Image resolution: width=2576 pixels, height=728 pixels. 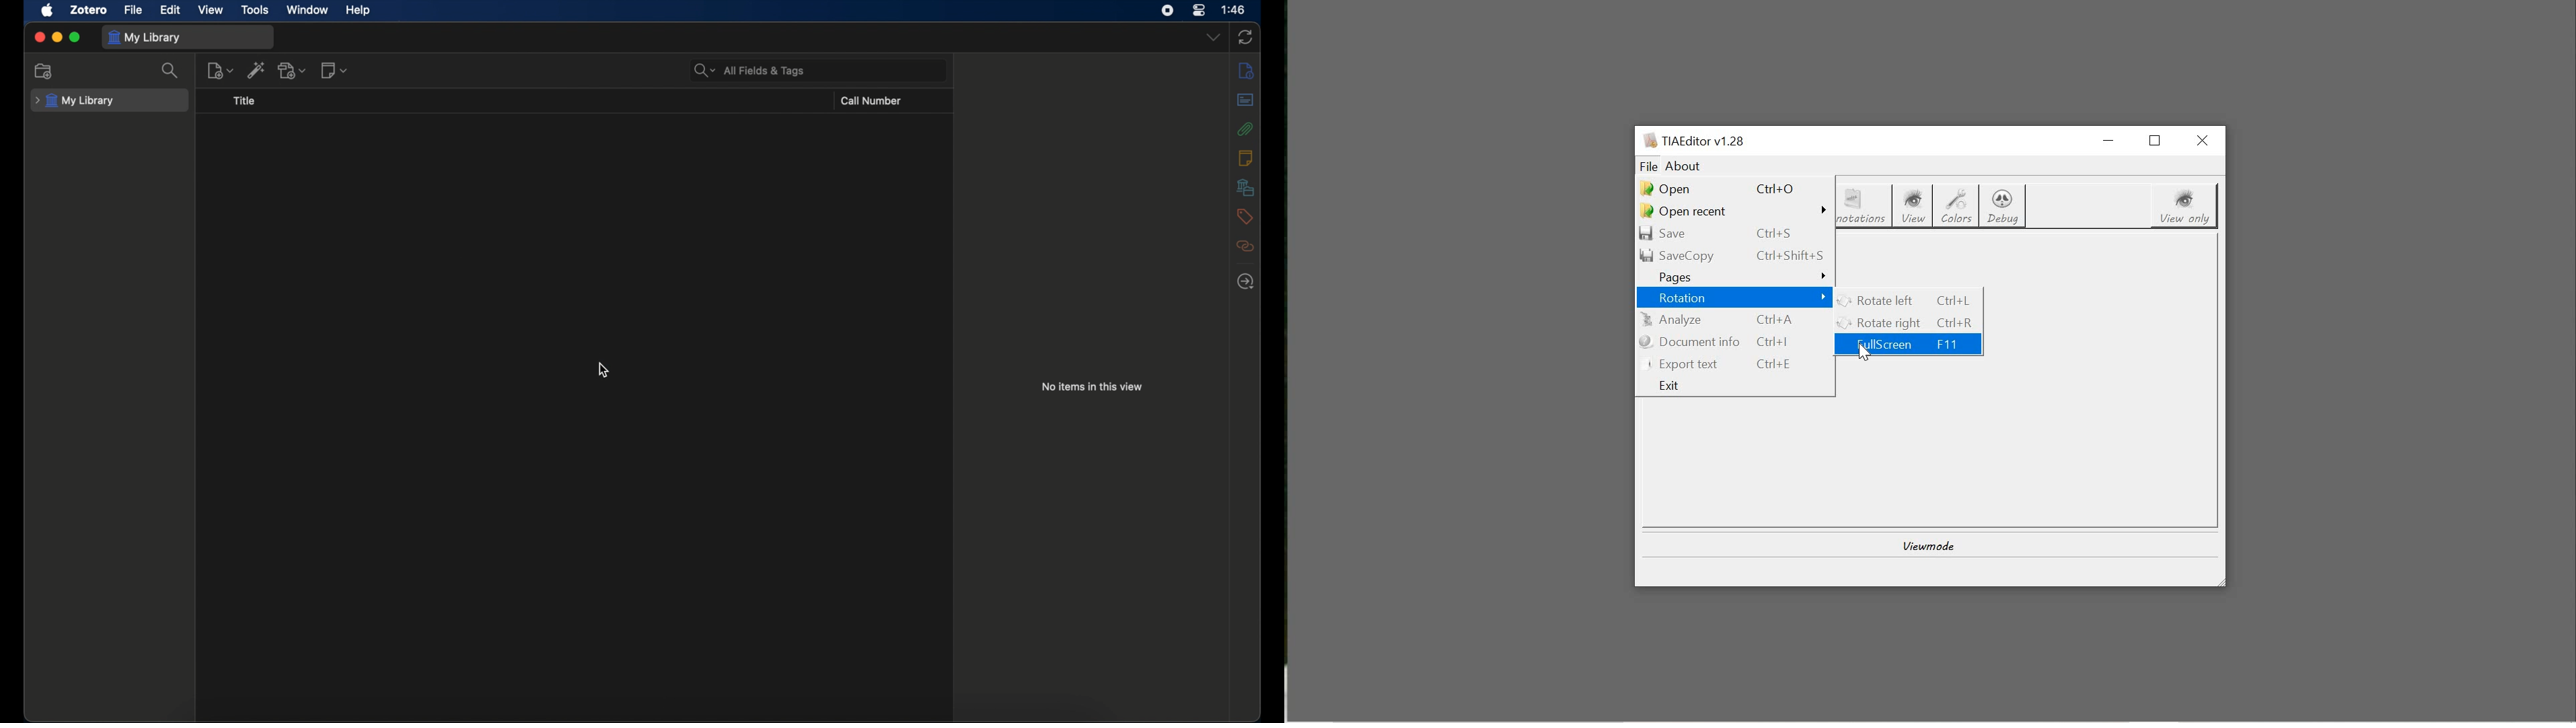 I want to click on locate, so click(x=1245, y=282).